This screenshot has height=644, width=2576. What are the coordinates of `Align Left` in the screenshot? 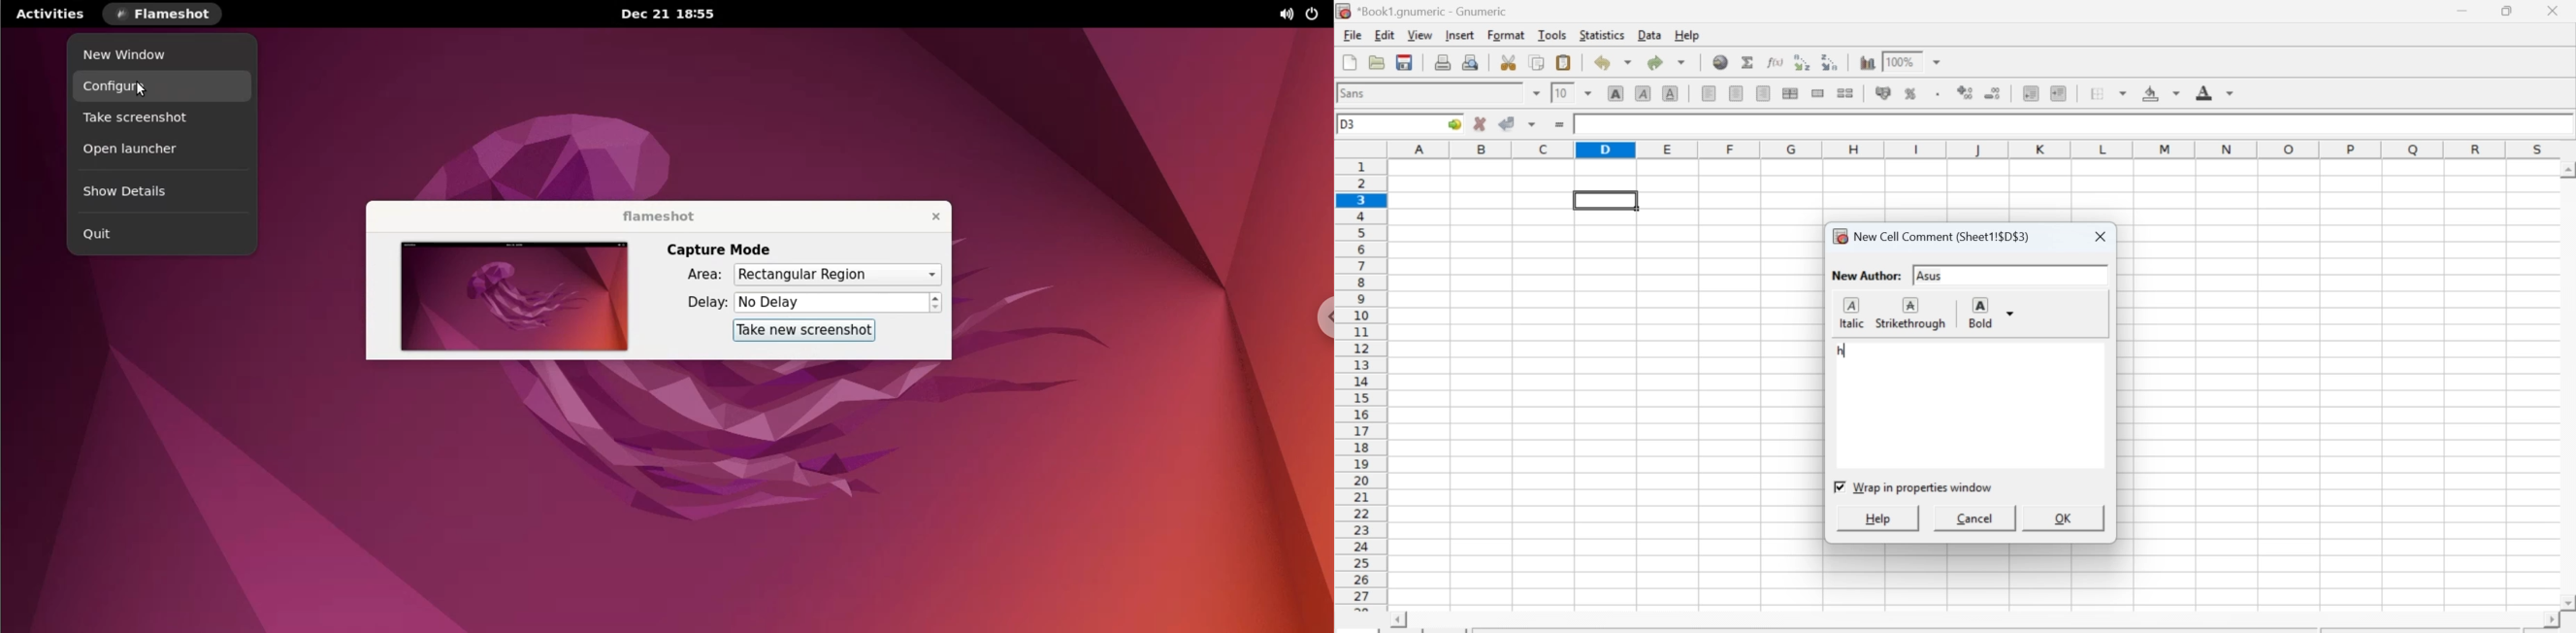 It's located at (1707, 94).